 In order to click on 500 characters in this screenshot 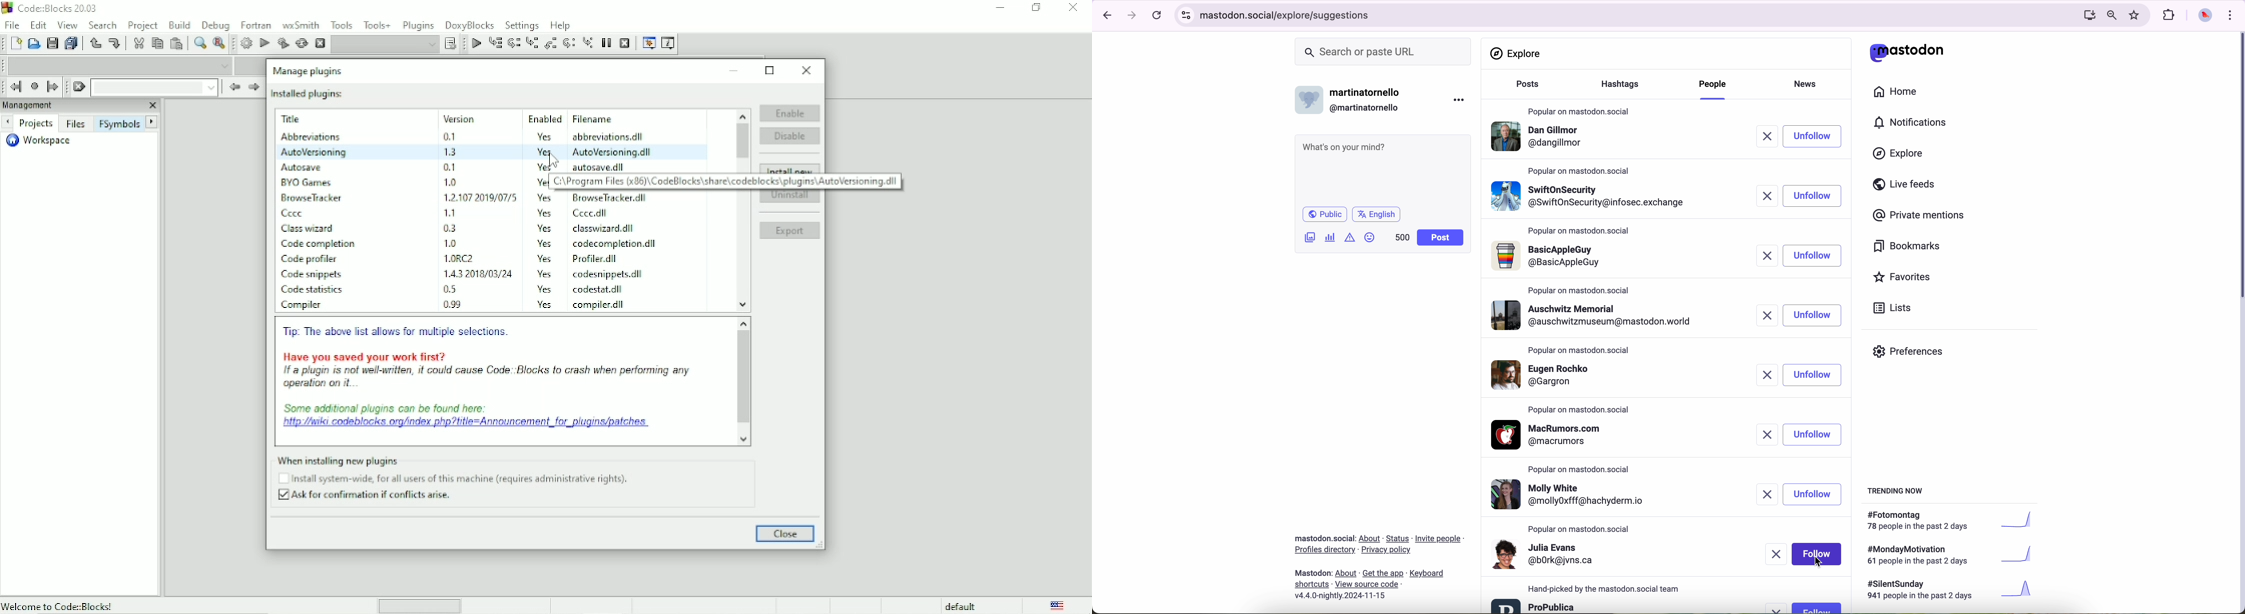, I will do `click(1402, 237)`.